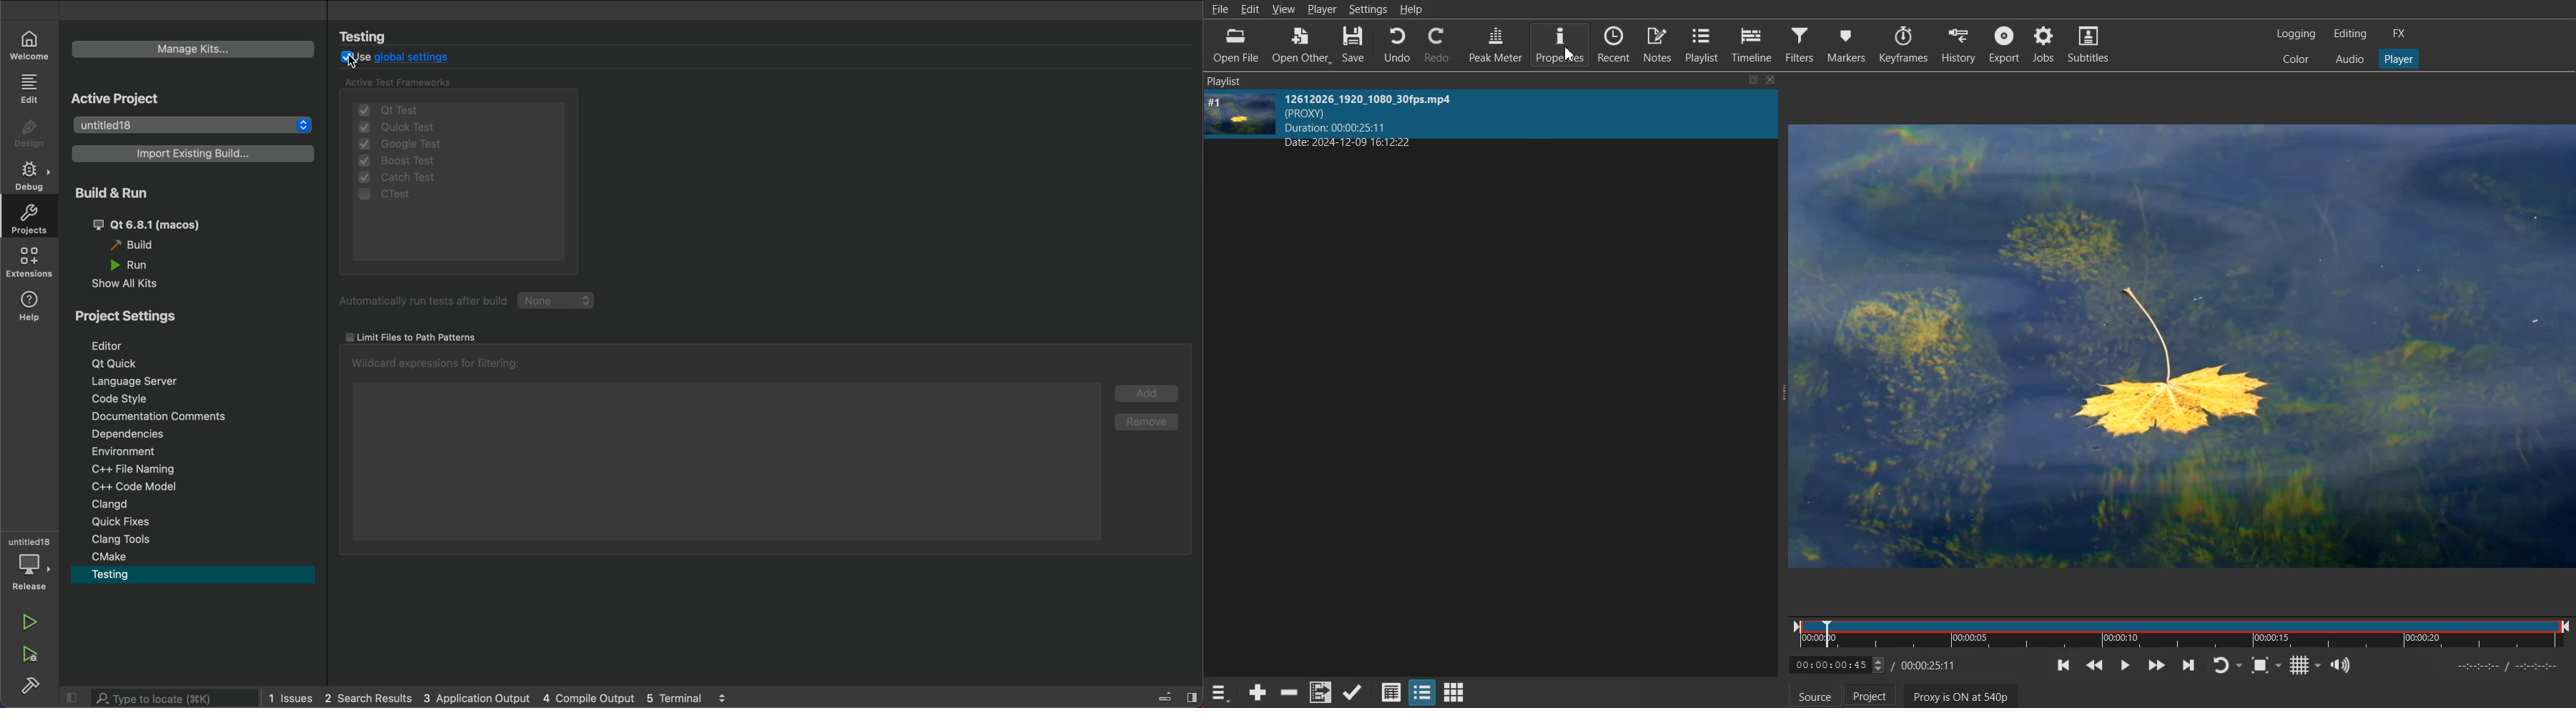 This screenshot has height=728, width=2576. I want to click on Notes, so click(1657, 44).